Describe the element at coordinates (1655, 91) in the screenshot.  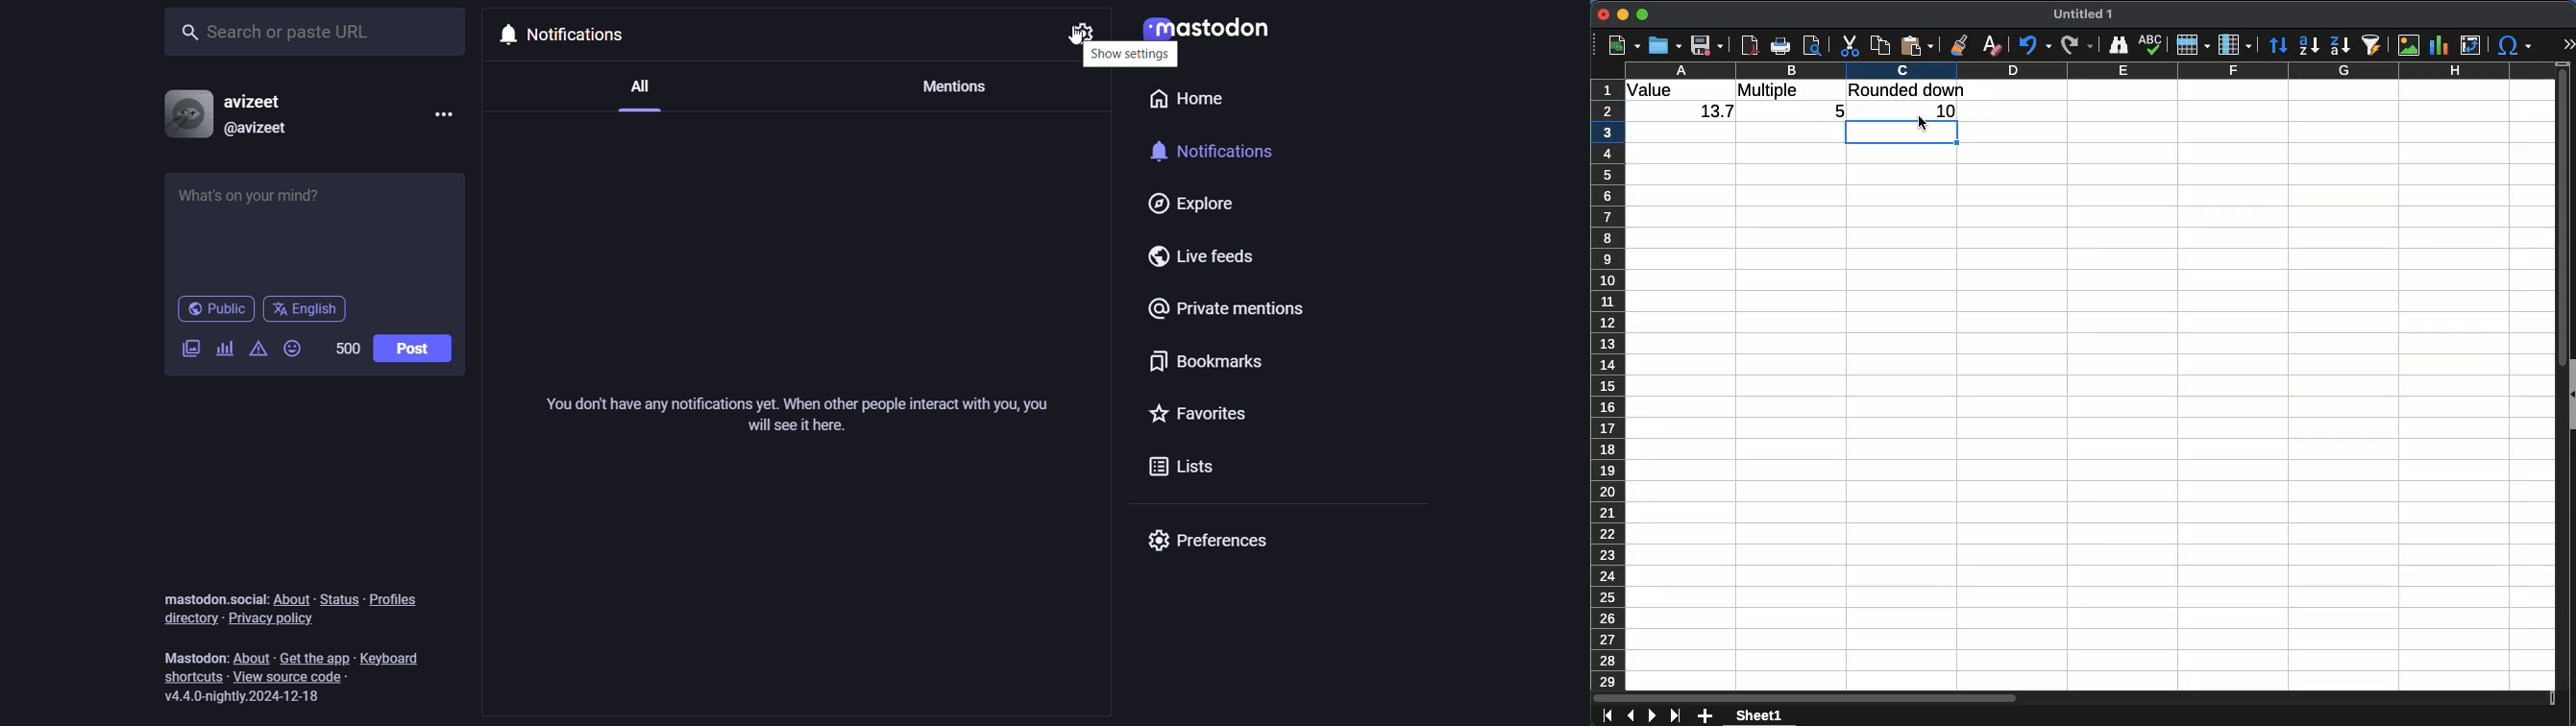
I see `value` at that location.